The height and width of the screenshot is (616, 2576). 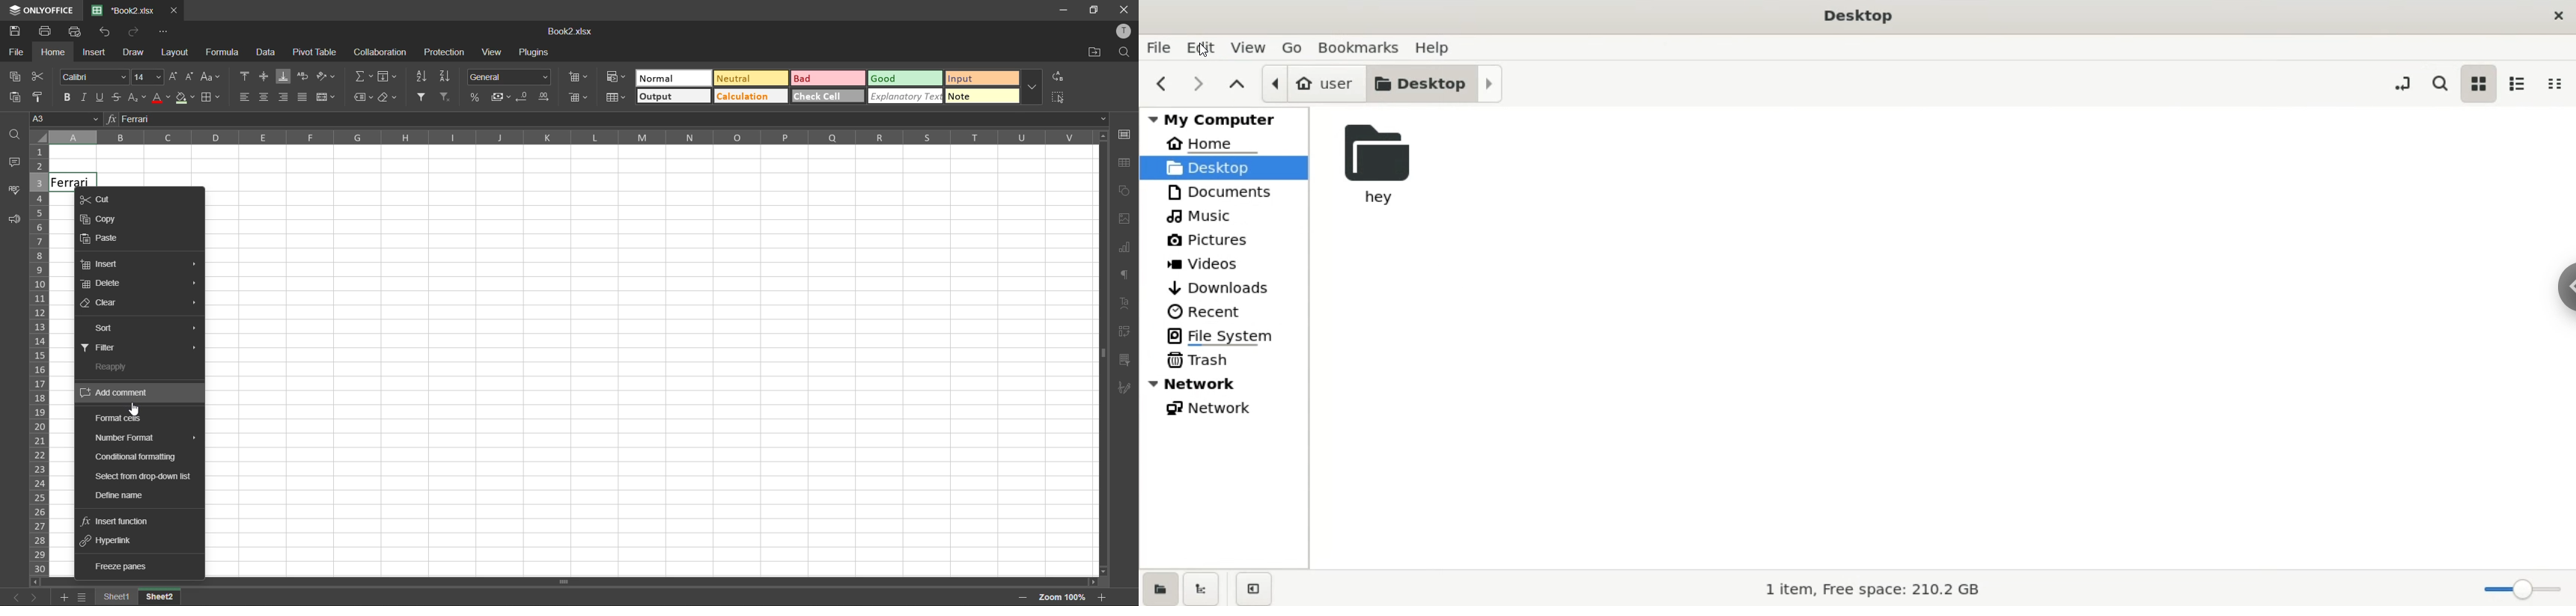 I want to click on clear filter, so click(x=449, y=98).